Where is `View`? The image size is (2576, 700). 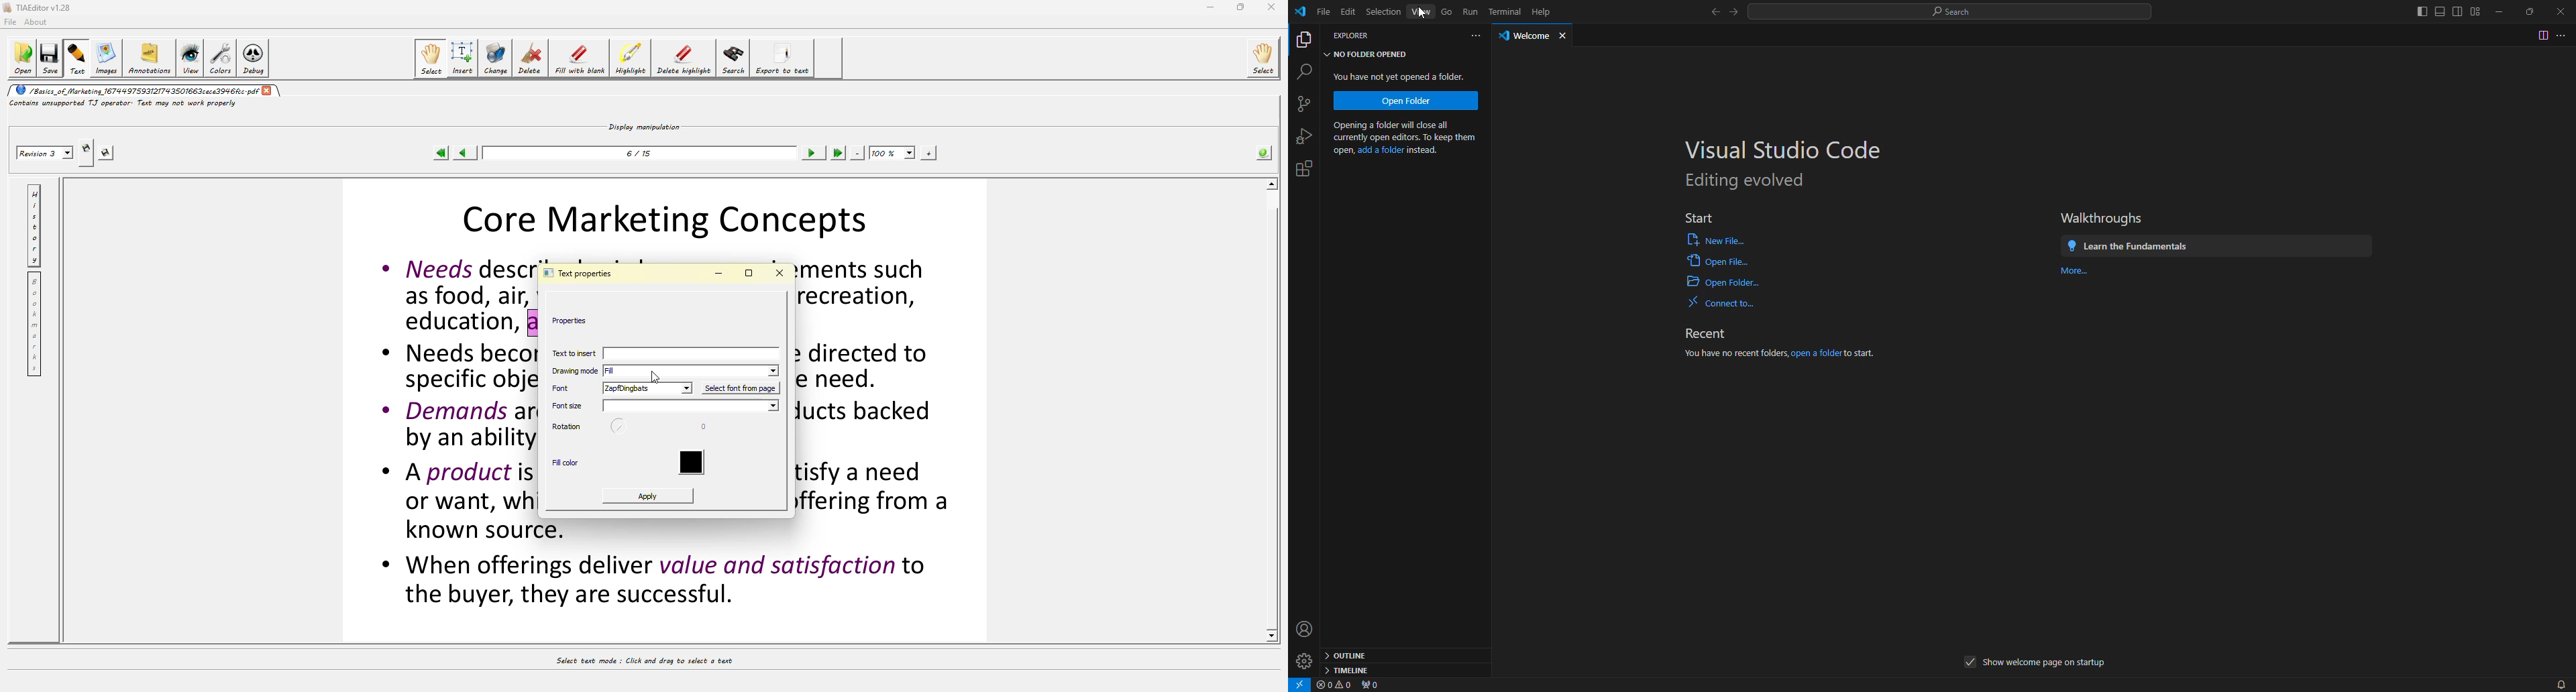 View is located at coordinates (1419, 12).